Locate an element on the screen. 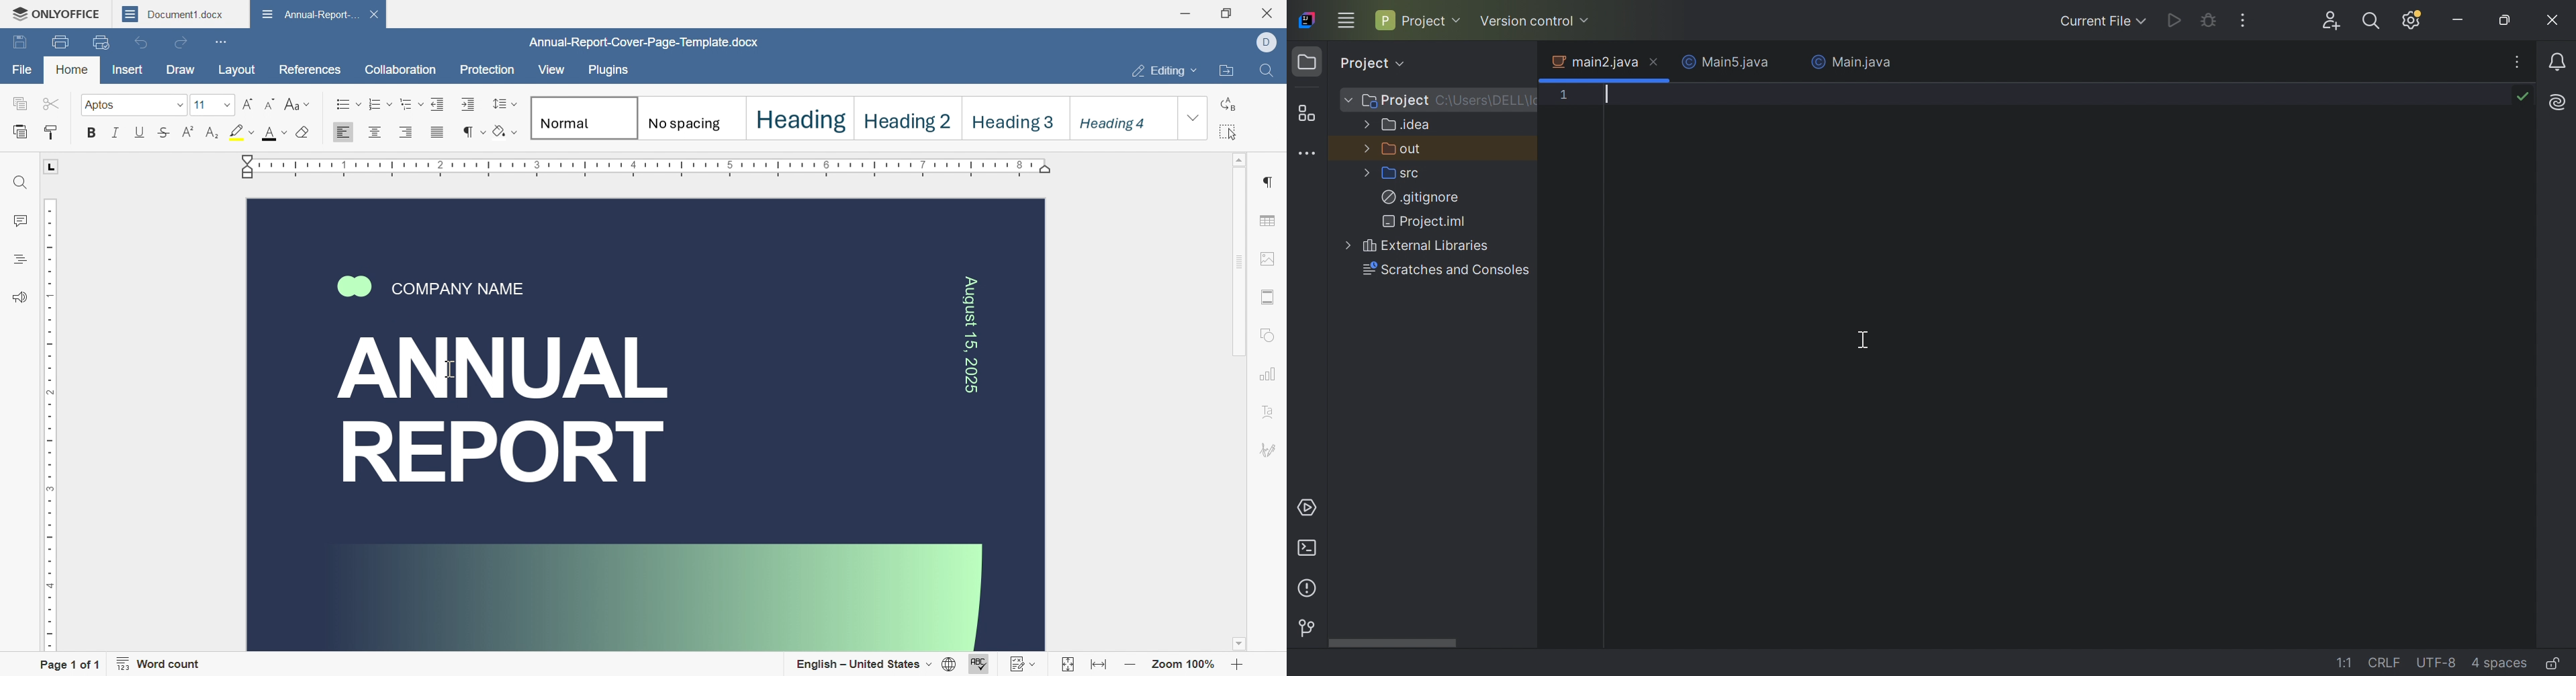 The width and height of the screenshot is (2576, 700). open file location is located at coordinates (1226, 72).